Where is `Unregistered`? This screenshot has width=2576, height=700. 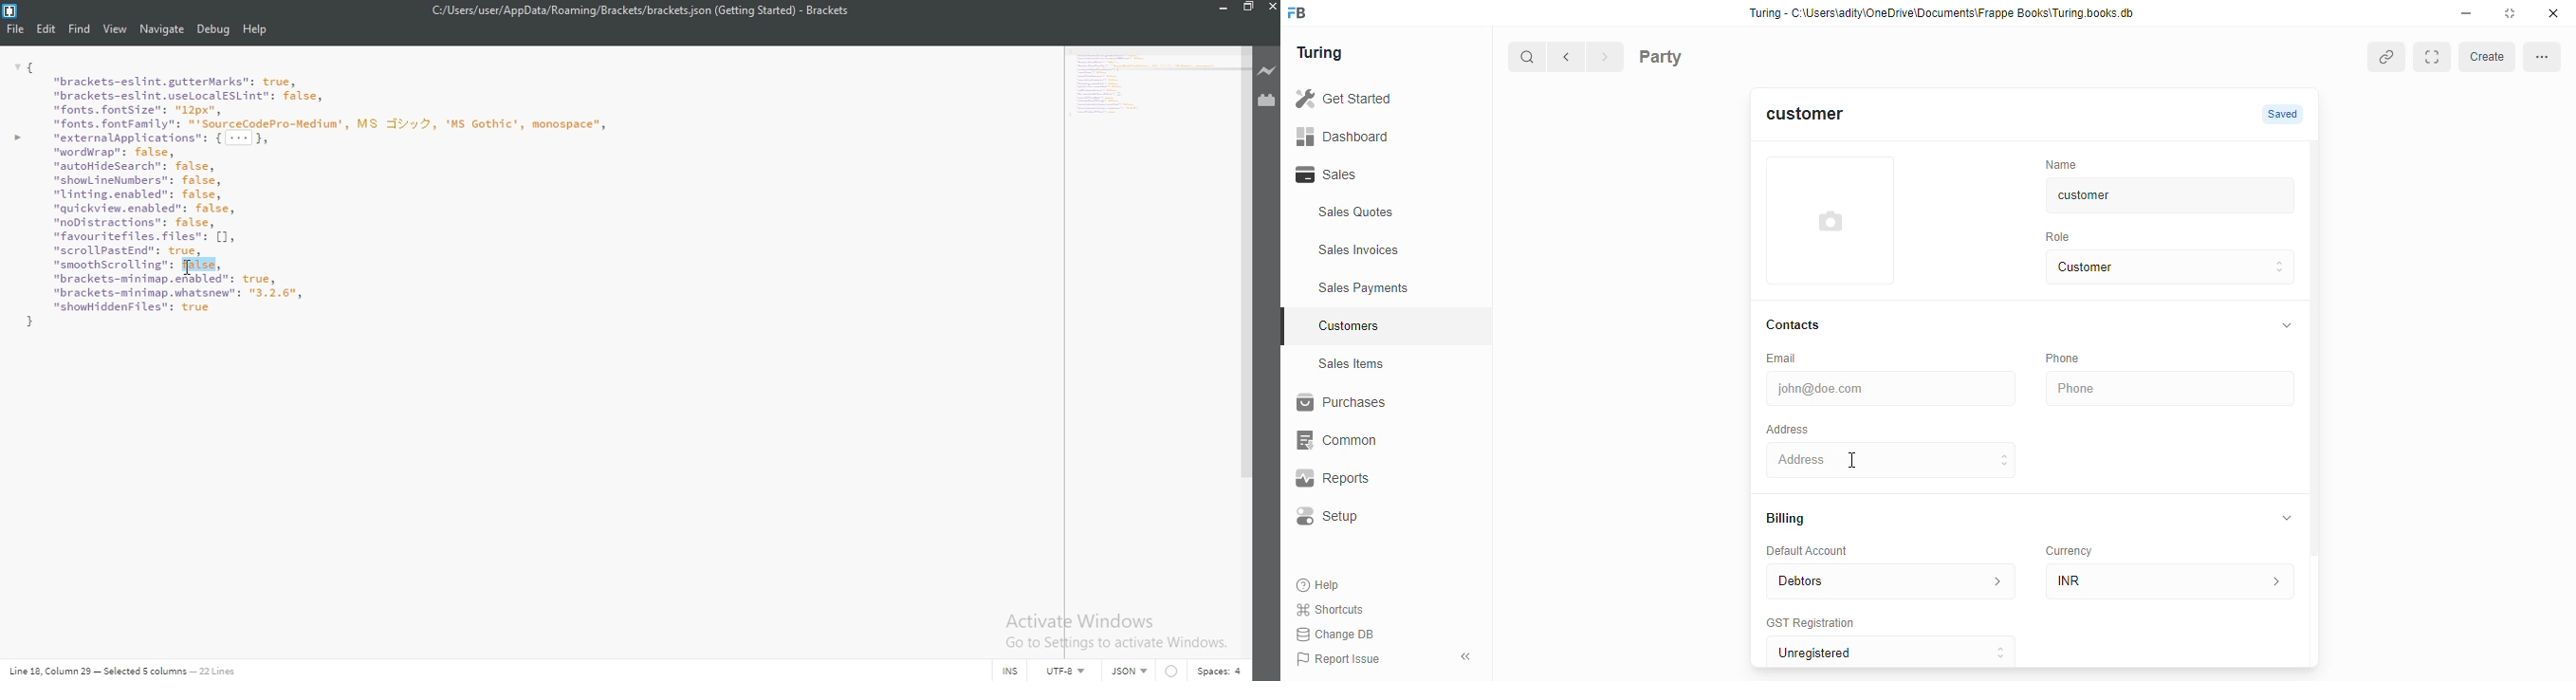
Unregistered is located at coordinates (1893, 649).